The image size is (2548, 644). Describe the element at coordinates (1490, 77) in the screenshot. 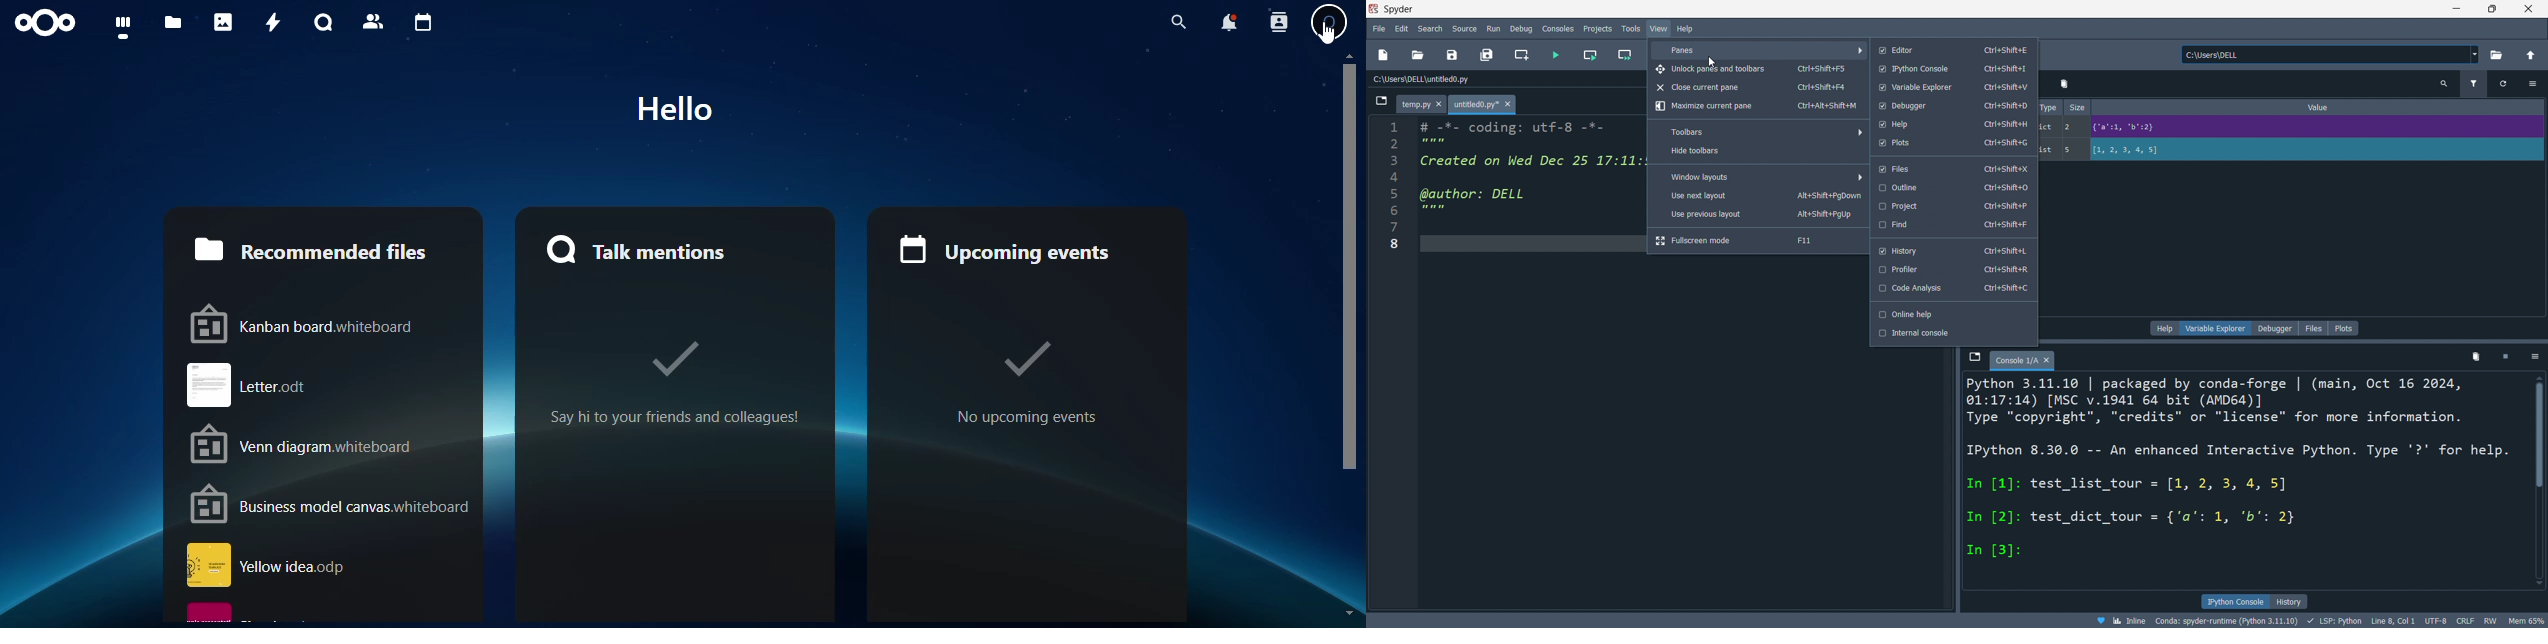

I see `C:\Users\DELL\untitled0.py` at that location.